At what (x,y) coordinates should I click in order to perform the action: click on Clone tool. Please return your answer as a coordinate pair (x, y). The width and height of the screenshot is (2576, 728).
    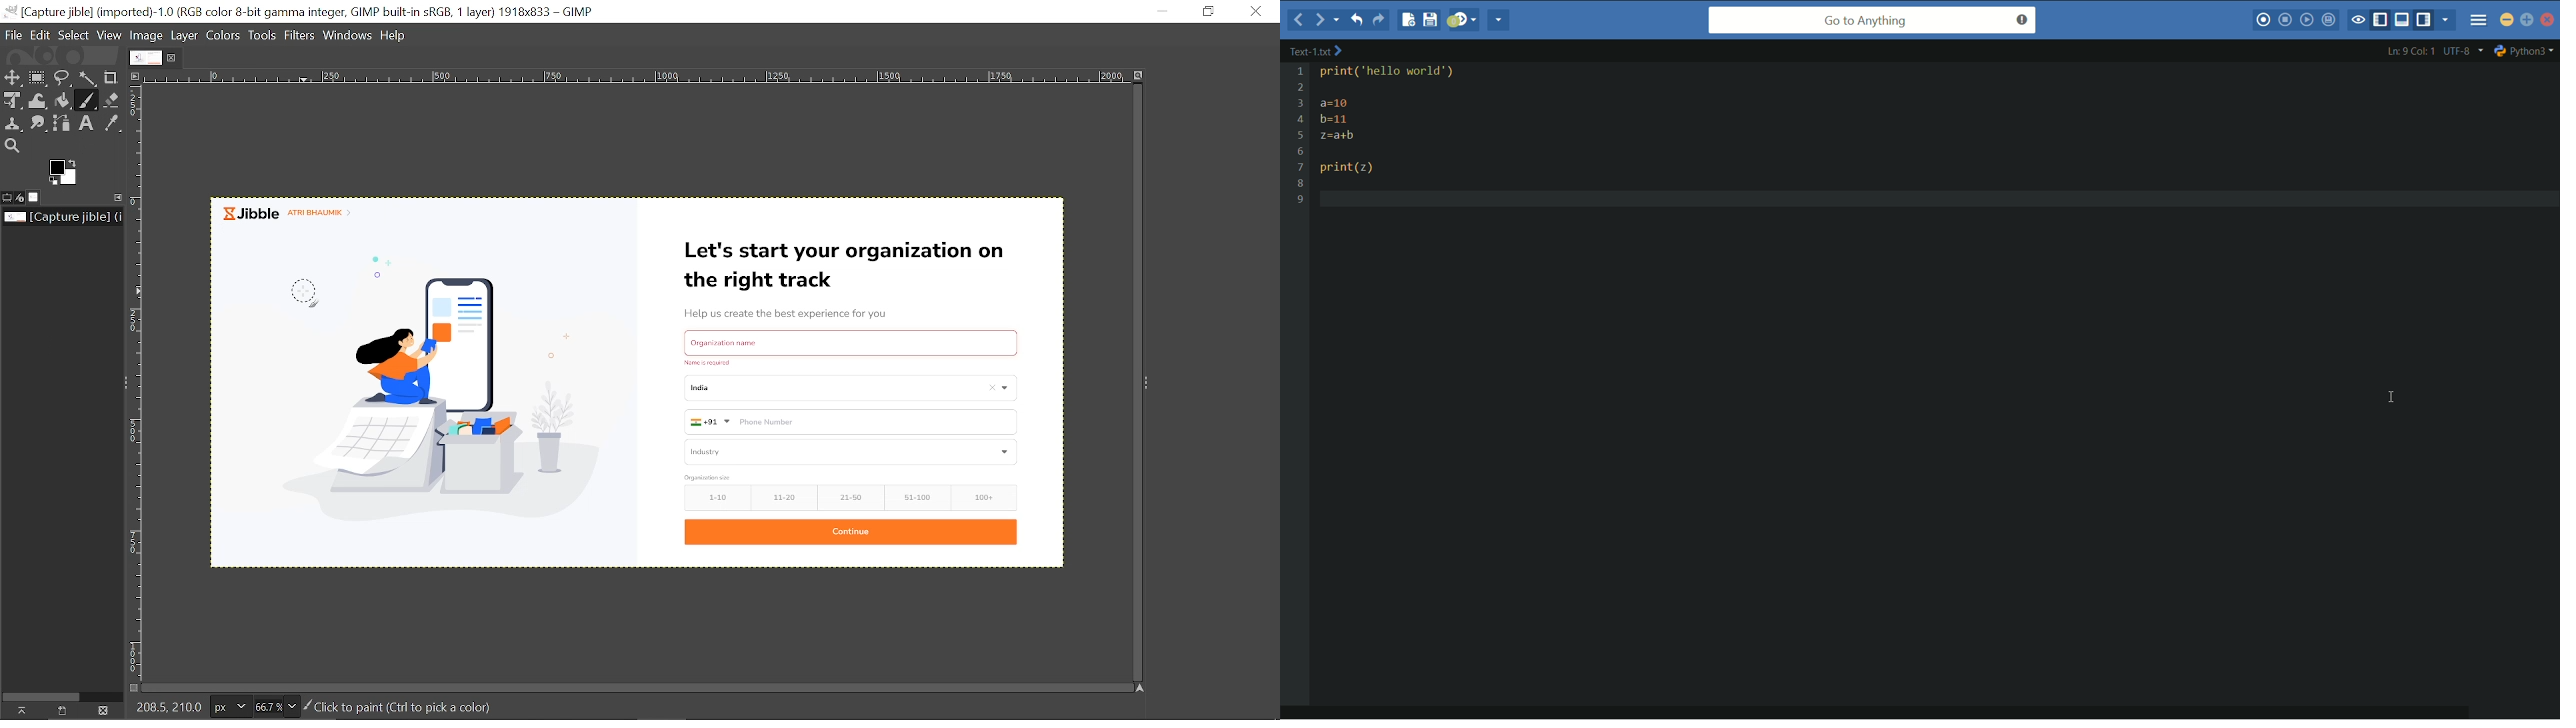
    Looking at the image, I should click on (15, 124).